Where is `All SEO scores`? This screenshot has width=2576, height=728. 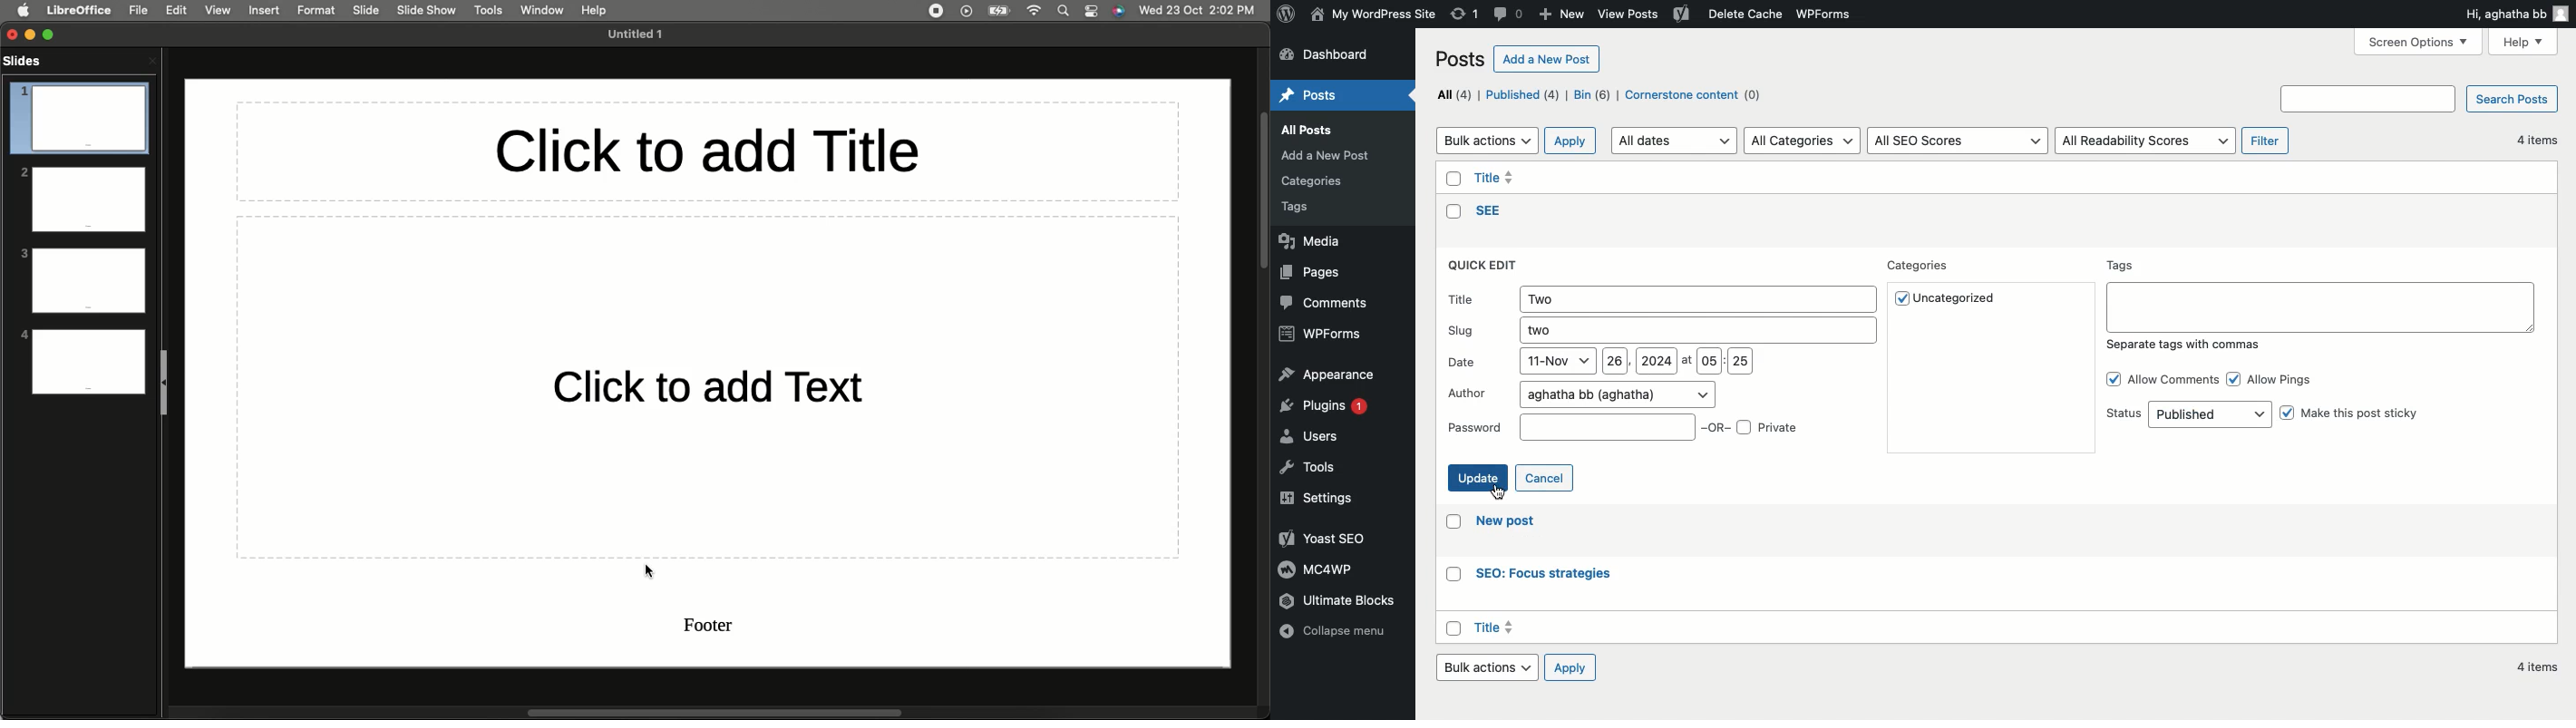
All SEO scores is located at coordinates (1958, 141).